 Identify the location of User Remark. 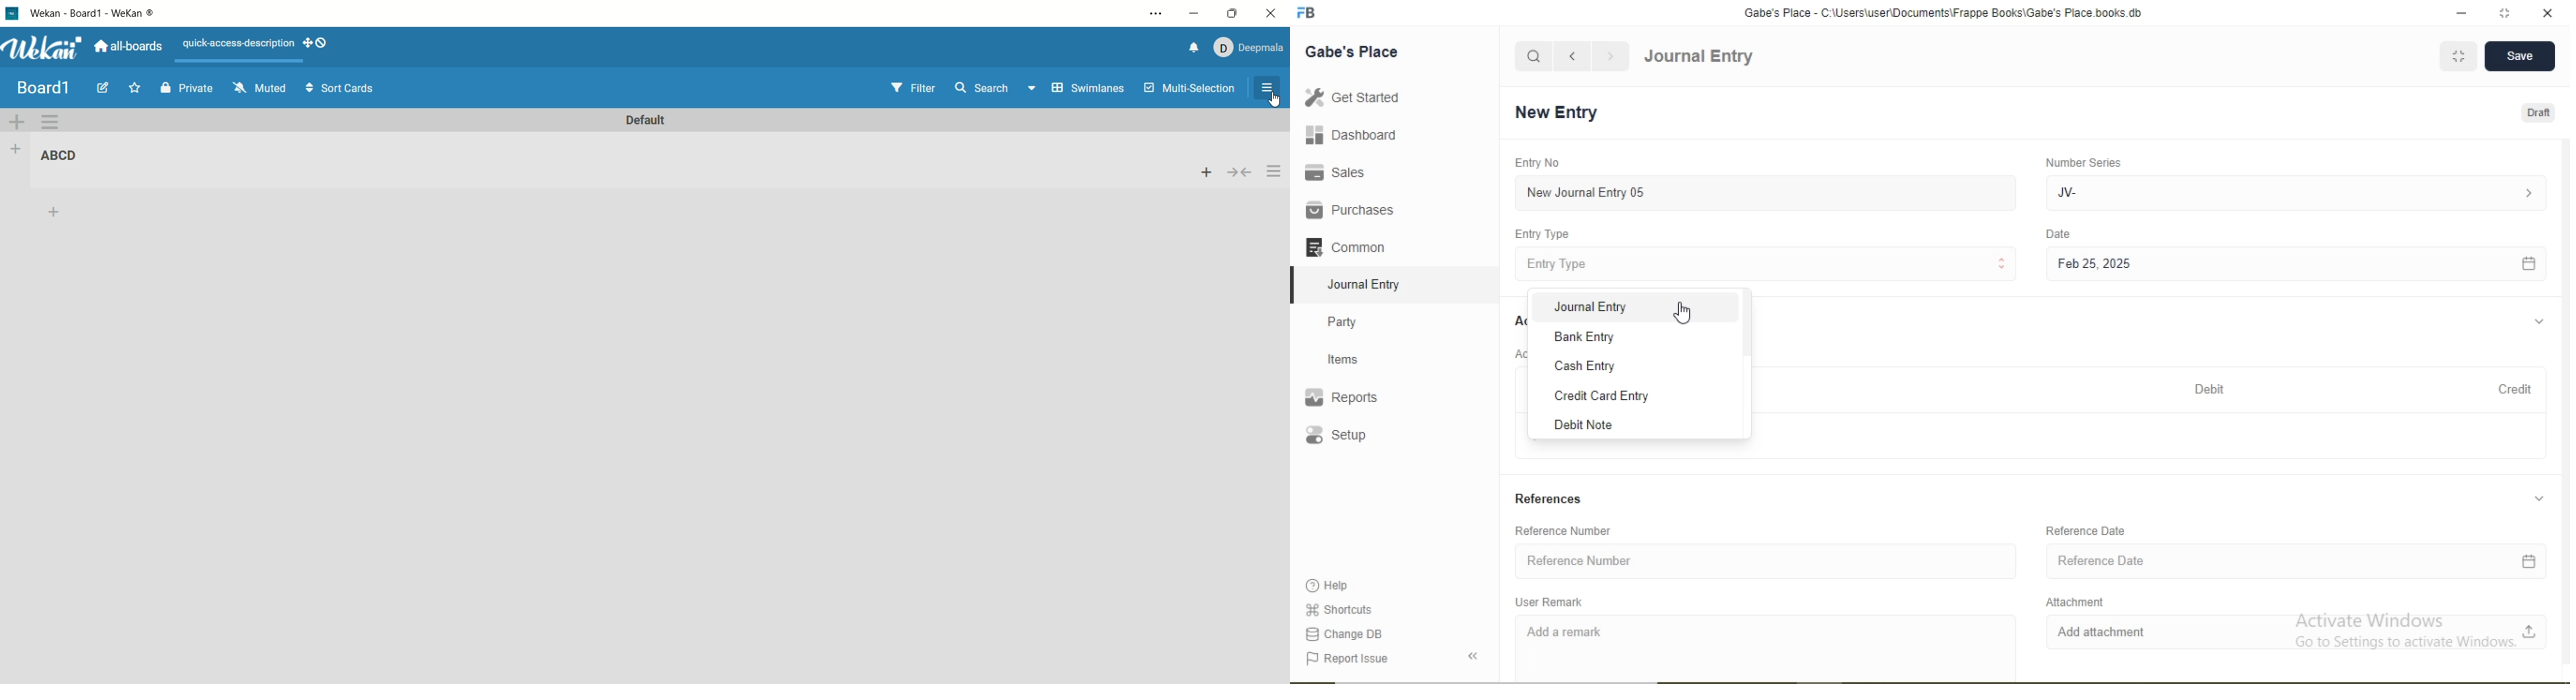
(1552, 601).